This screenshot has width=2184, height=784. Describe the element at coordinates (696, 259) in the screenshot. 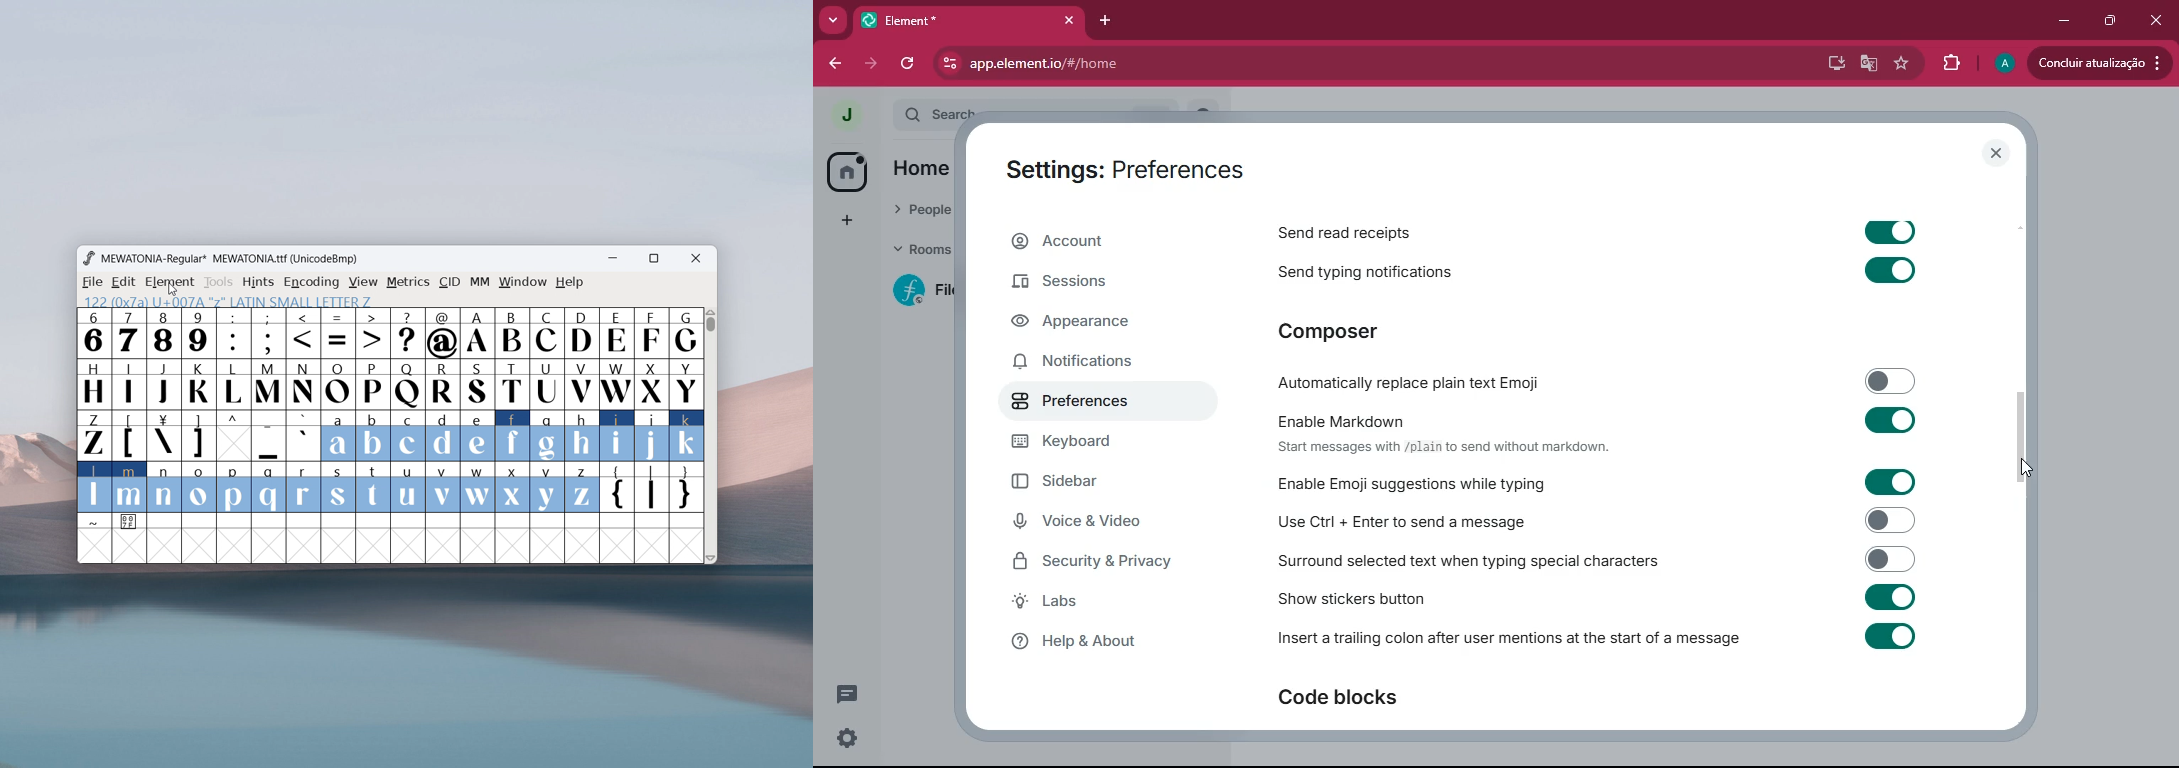

I see `close` at that location.